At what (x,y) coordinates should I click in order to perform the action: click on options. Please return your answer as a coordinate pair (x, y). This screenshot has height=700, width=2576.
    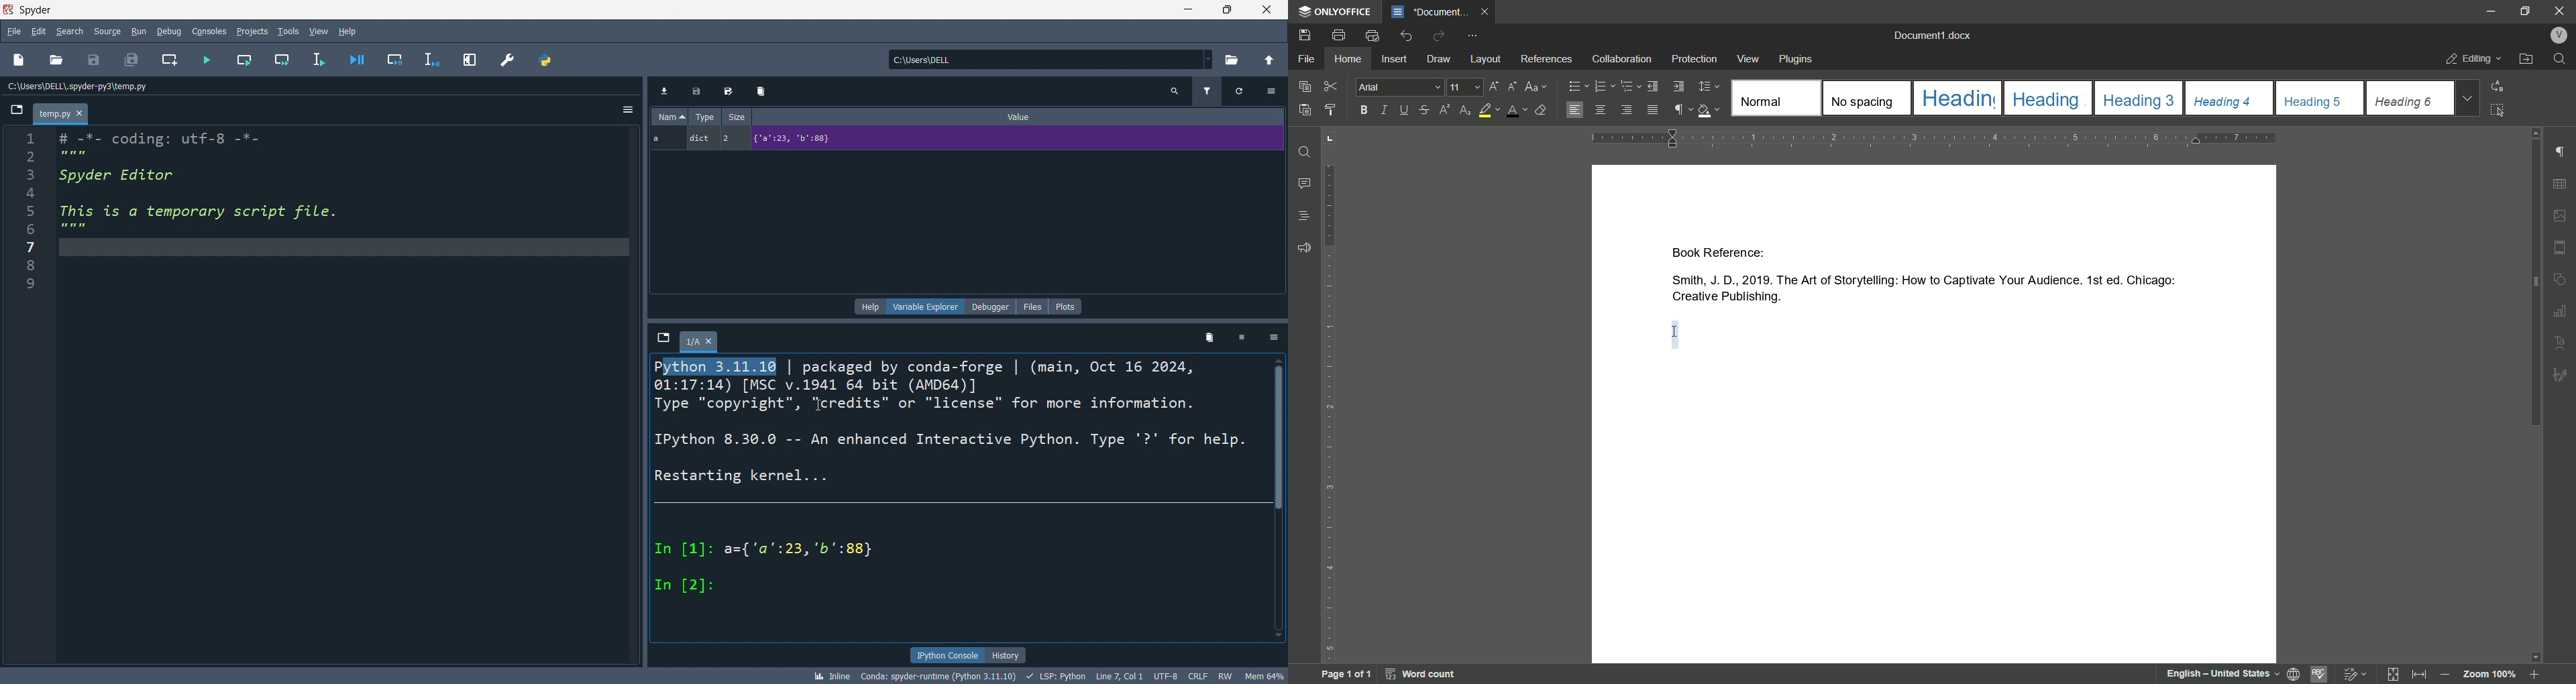
    Looking at the image, I should click on (628, 111).